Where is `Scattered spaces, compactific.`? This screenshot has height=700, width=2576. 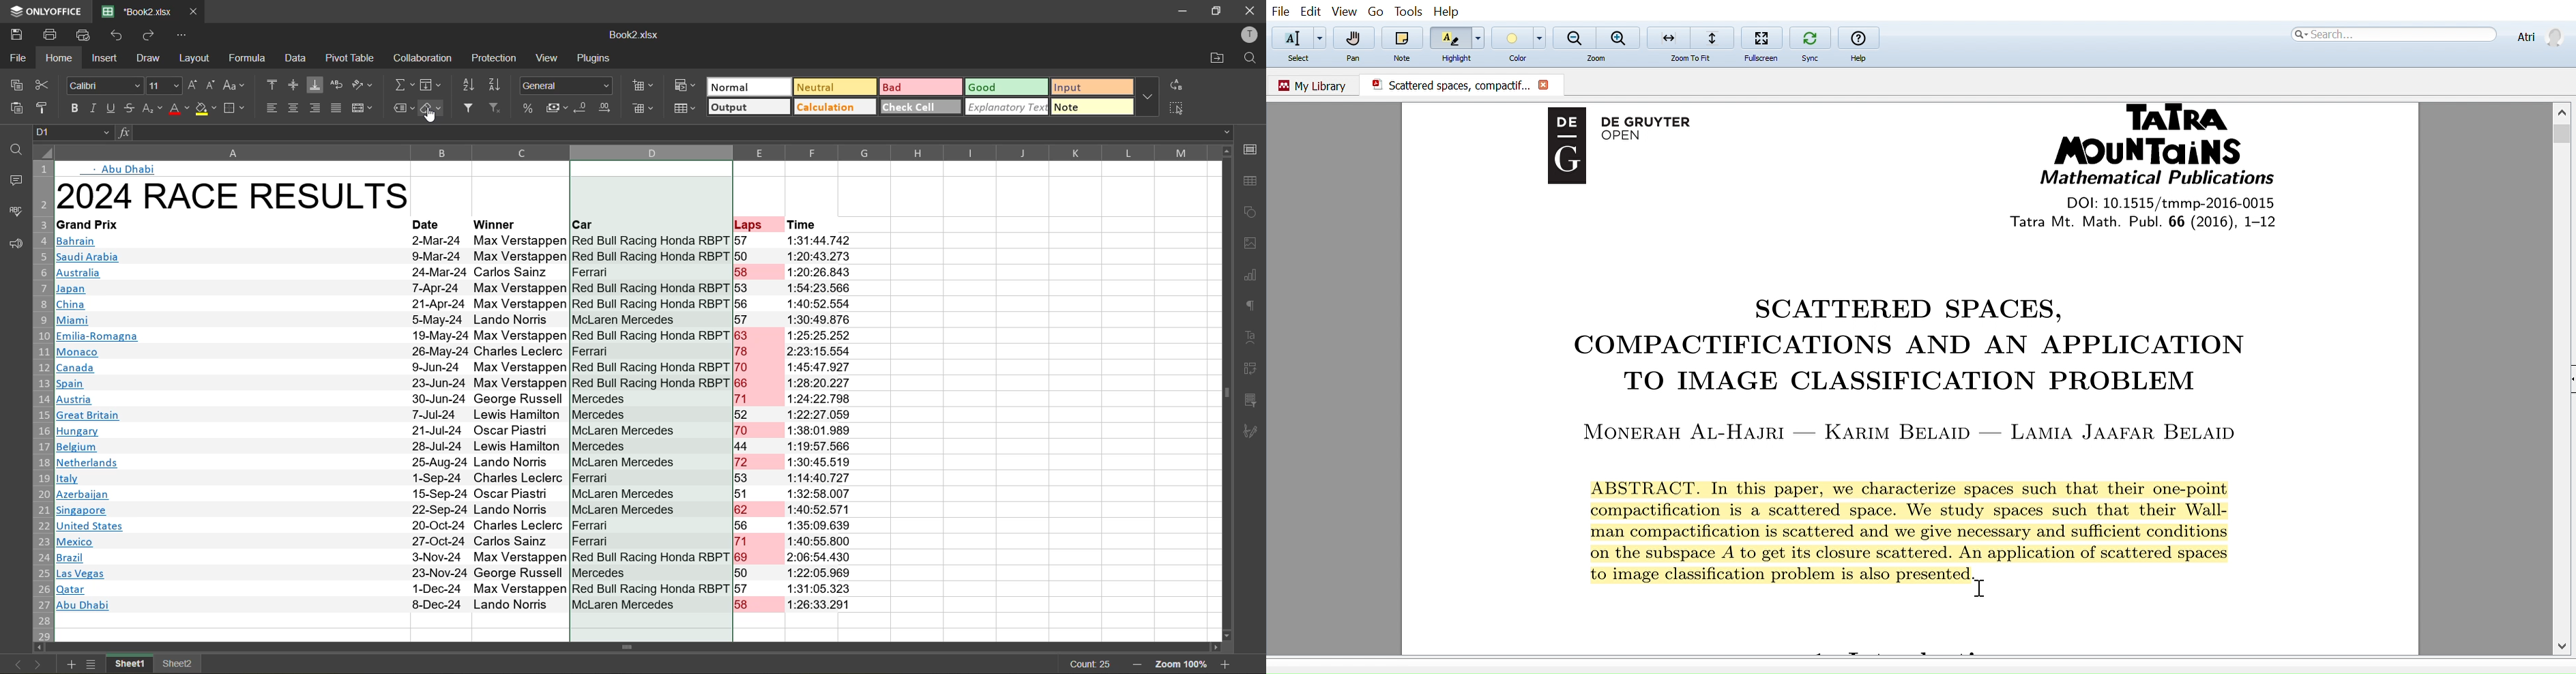
Scattered spaces, compactific. is located at coordinates (1445, 85).